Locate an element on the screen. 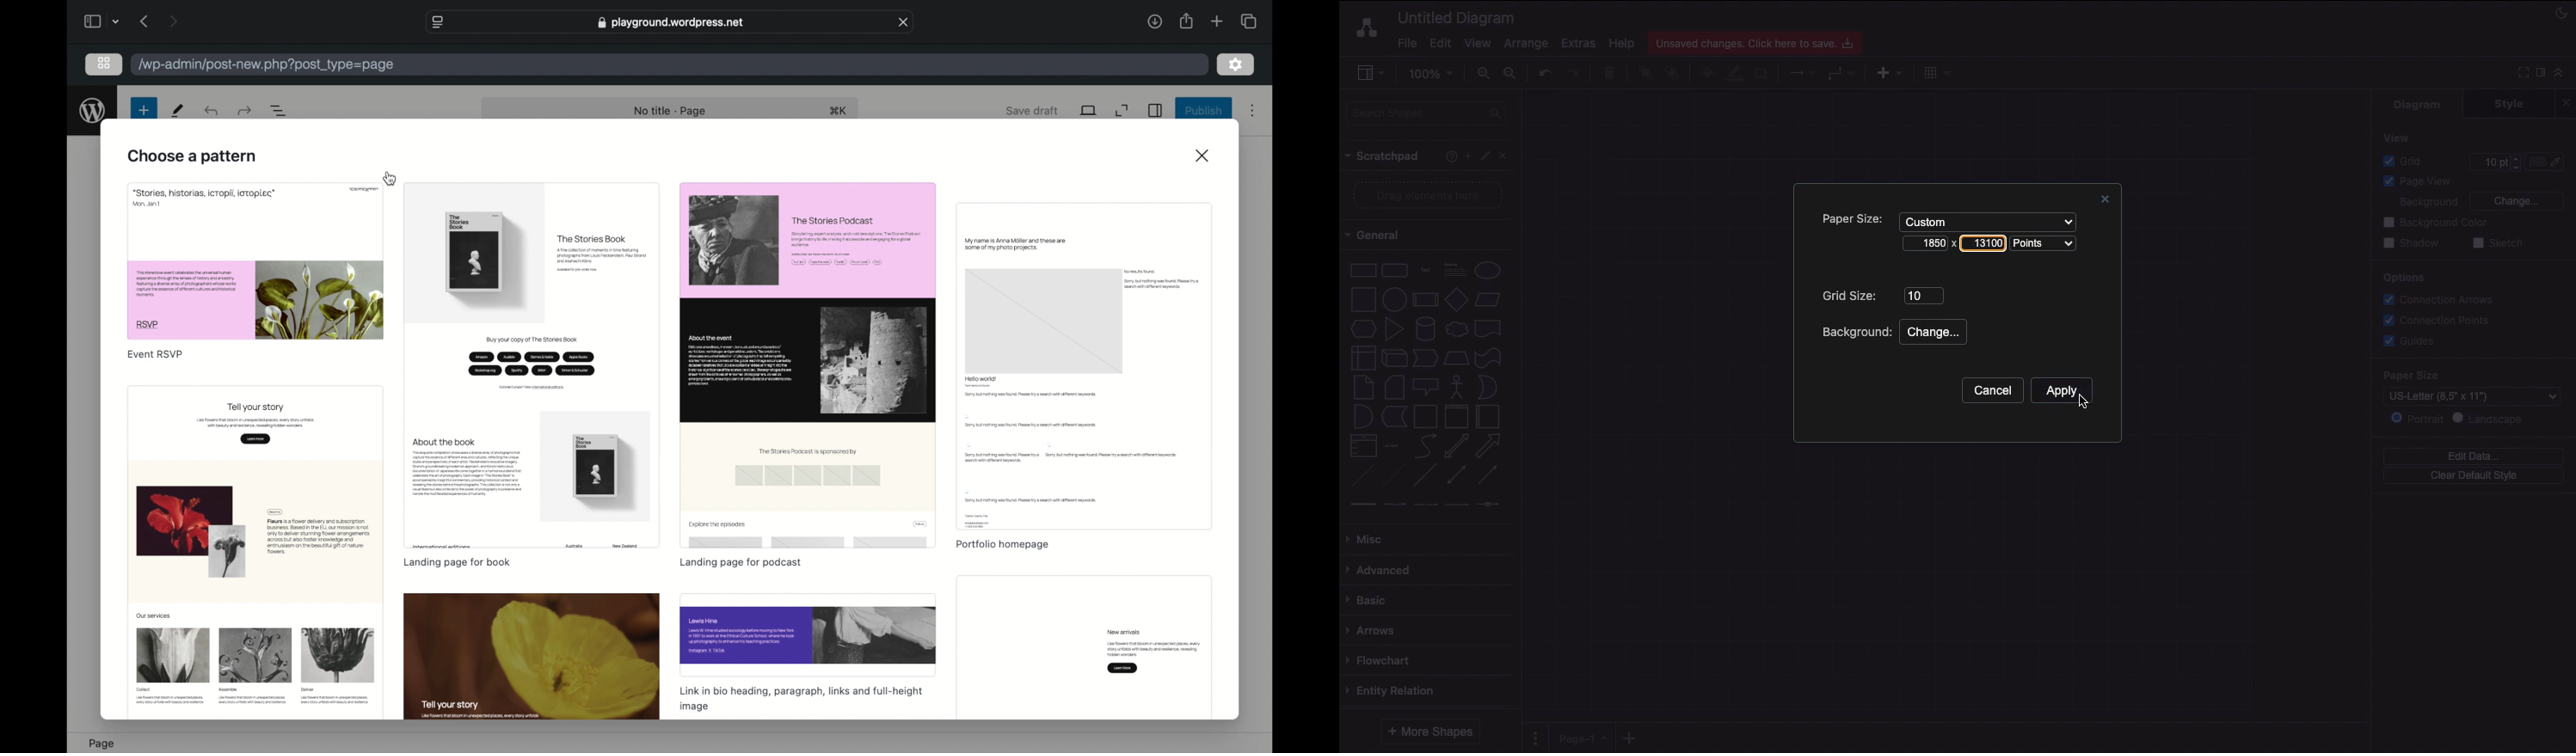  Background  is located at coordinates (2418, 203).